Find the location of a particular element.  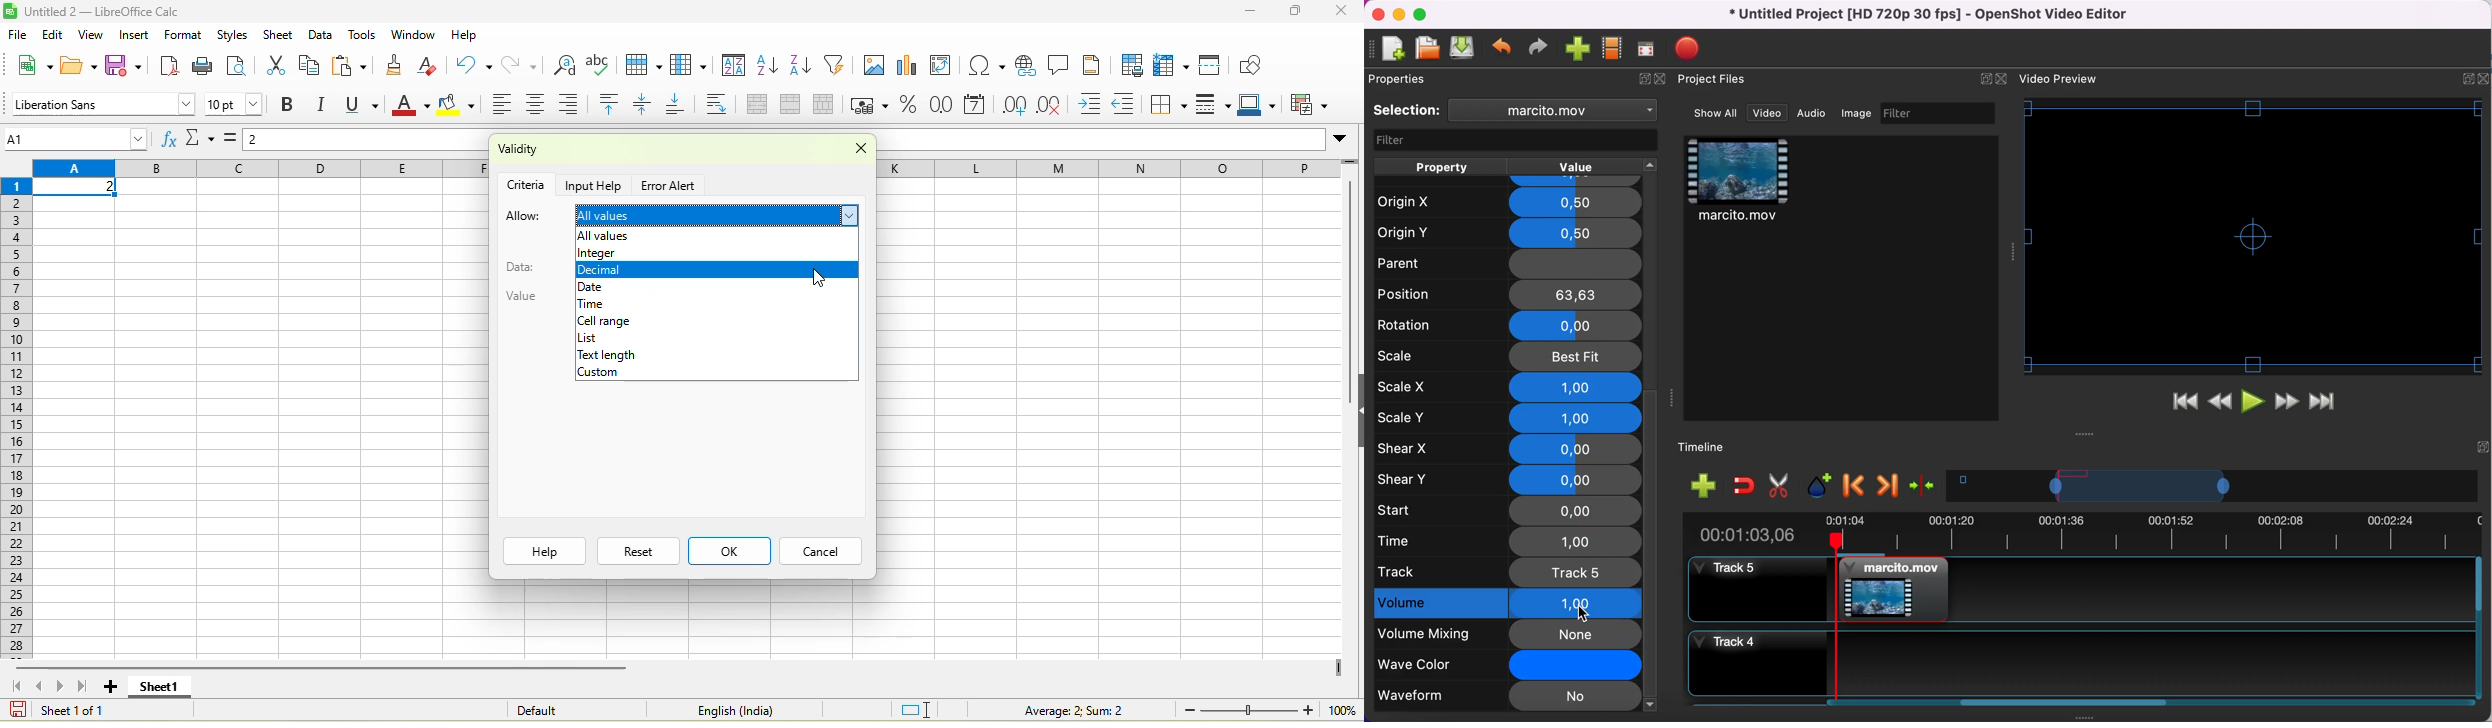

integer is located at coordinates (716, 253).